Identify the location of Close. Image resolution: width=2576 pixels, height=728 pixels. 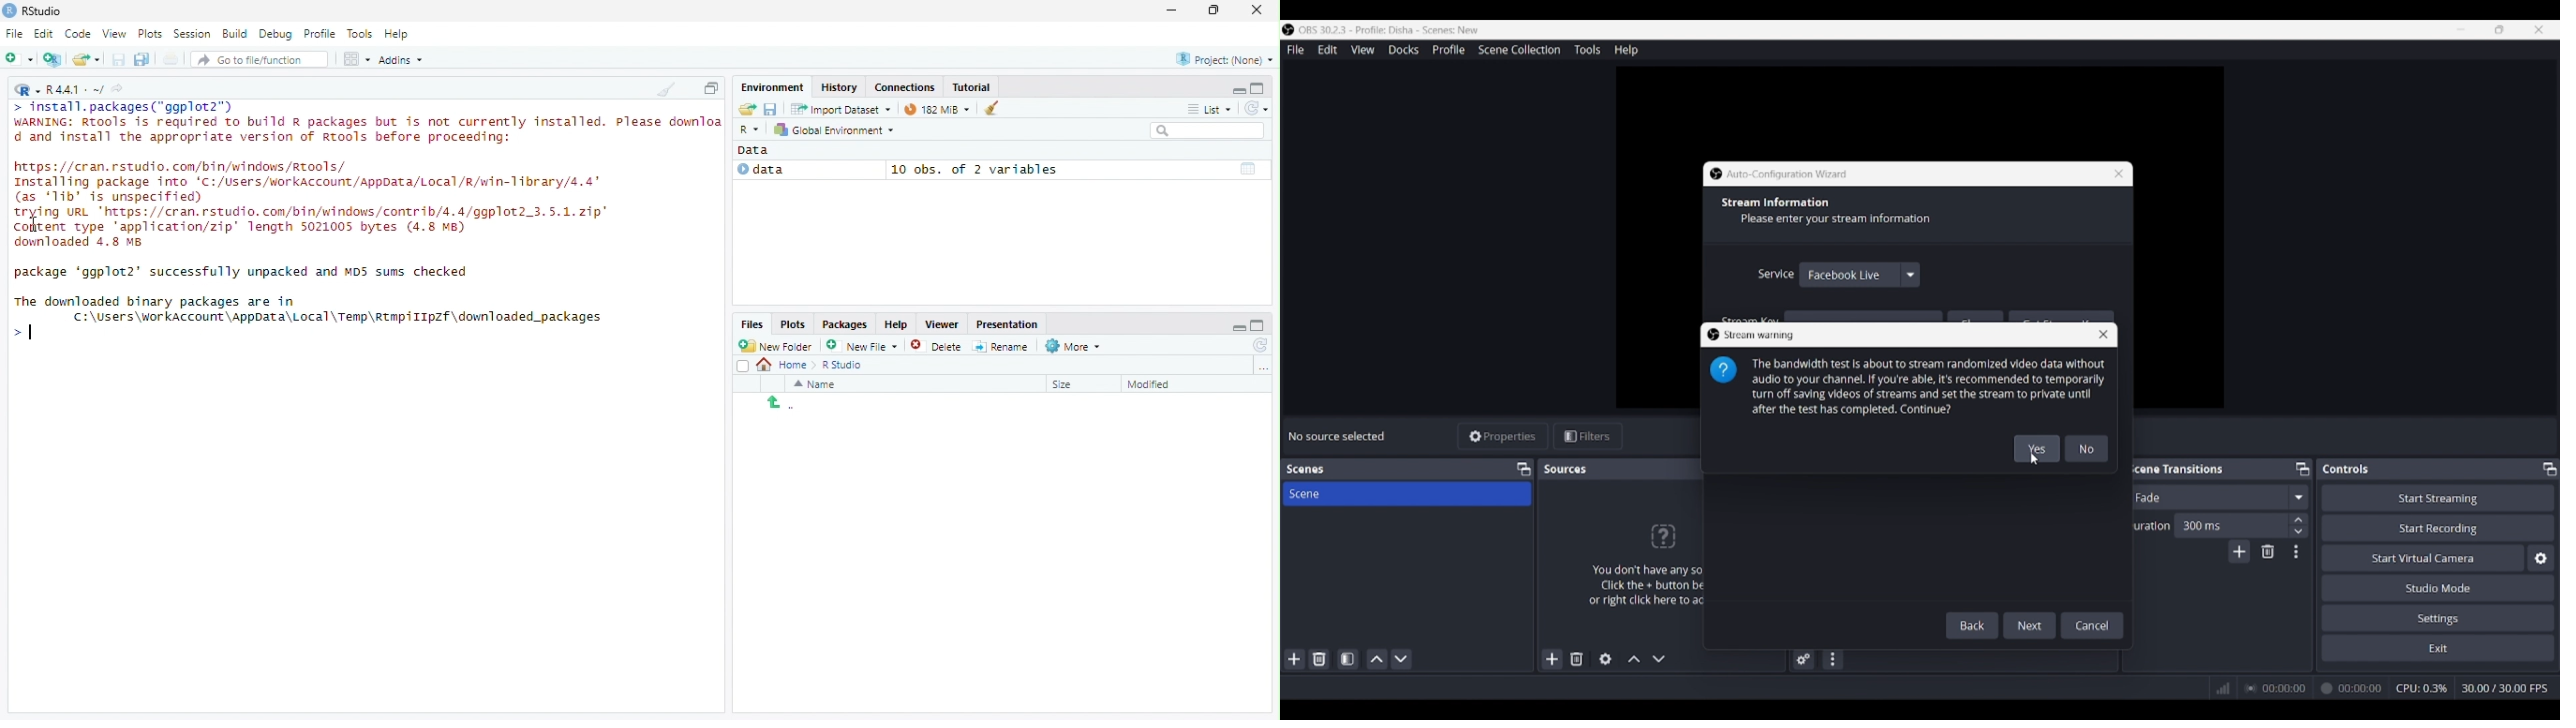
(1259, 9).